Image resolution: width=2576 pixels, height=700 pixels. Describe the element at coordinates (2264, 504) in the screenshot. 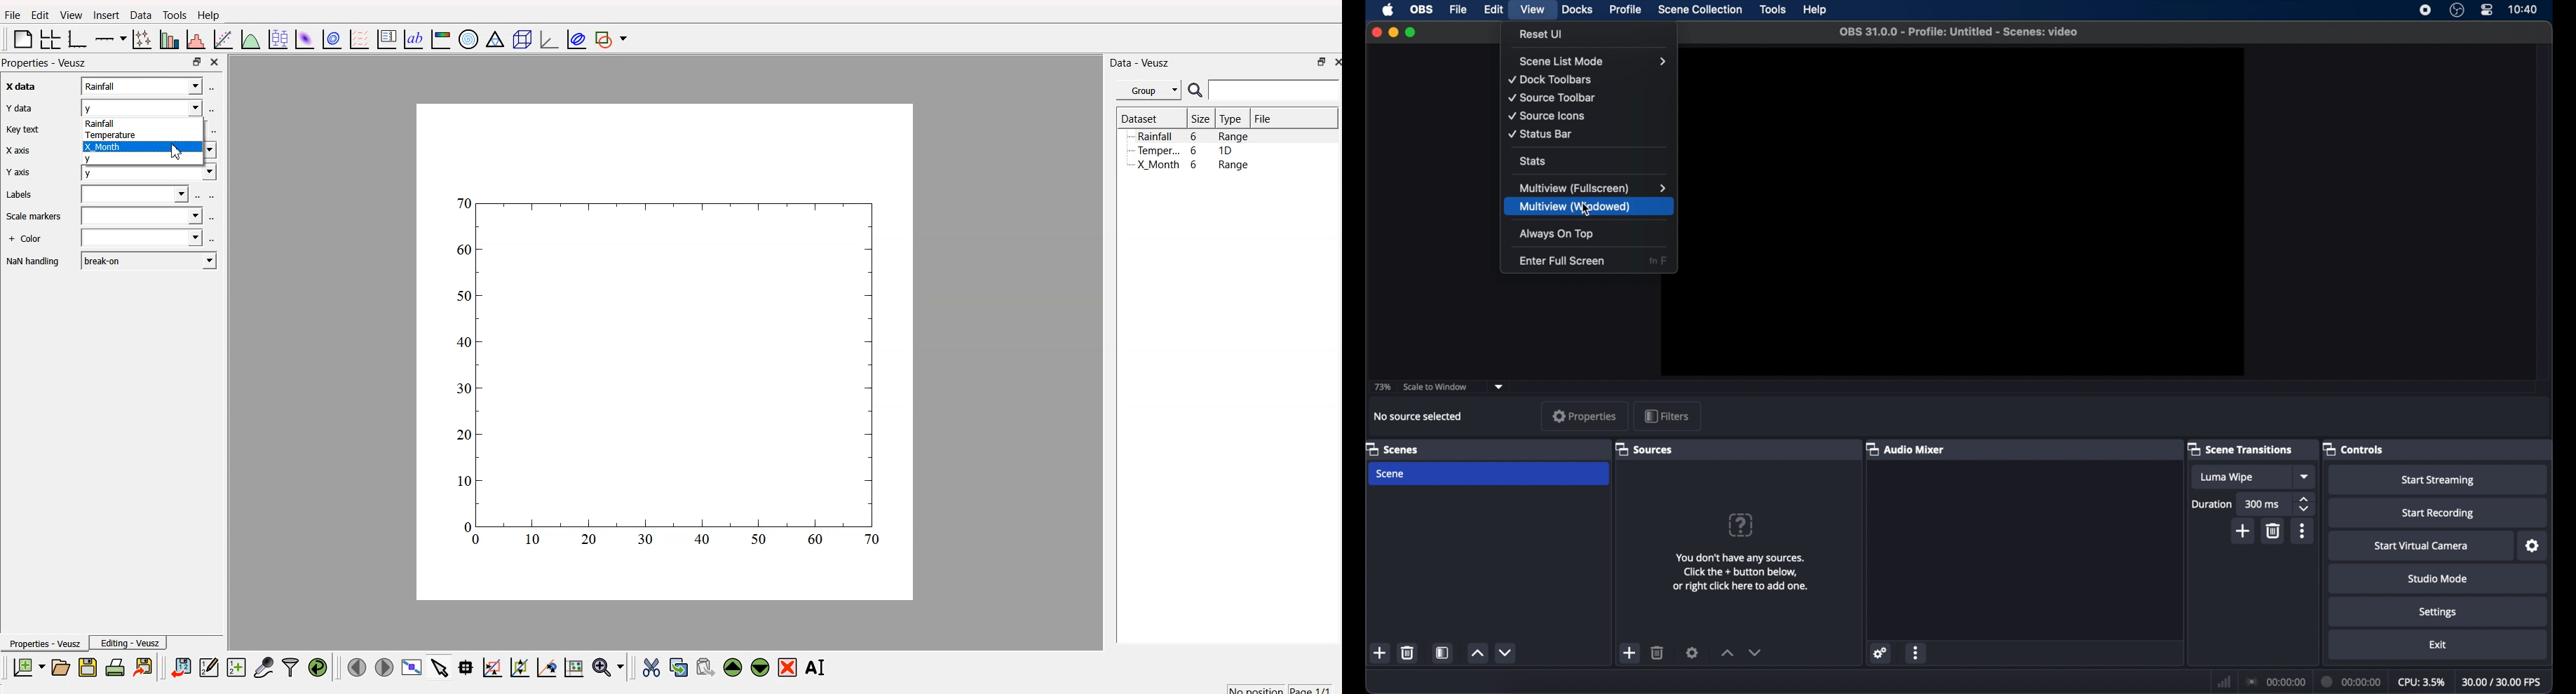

I see `300 ms` at that location.